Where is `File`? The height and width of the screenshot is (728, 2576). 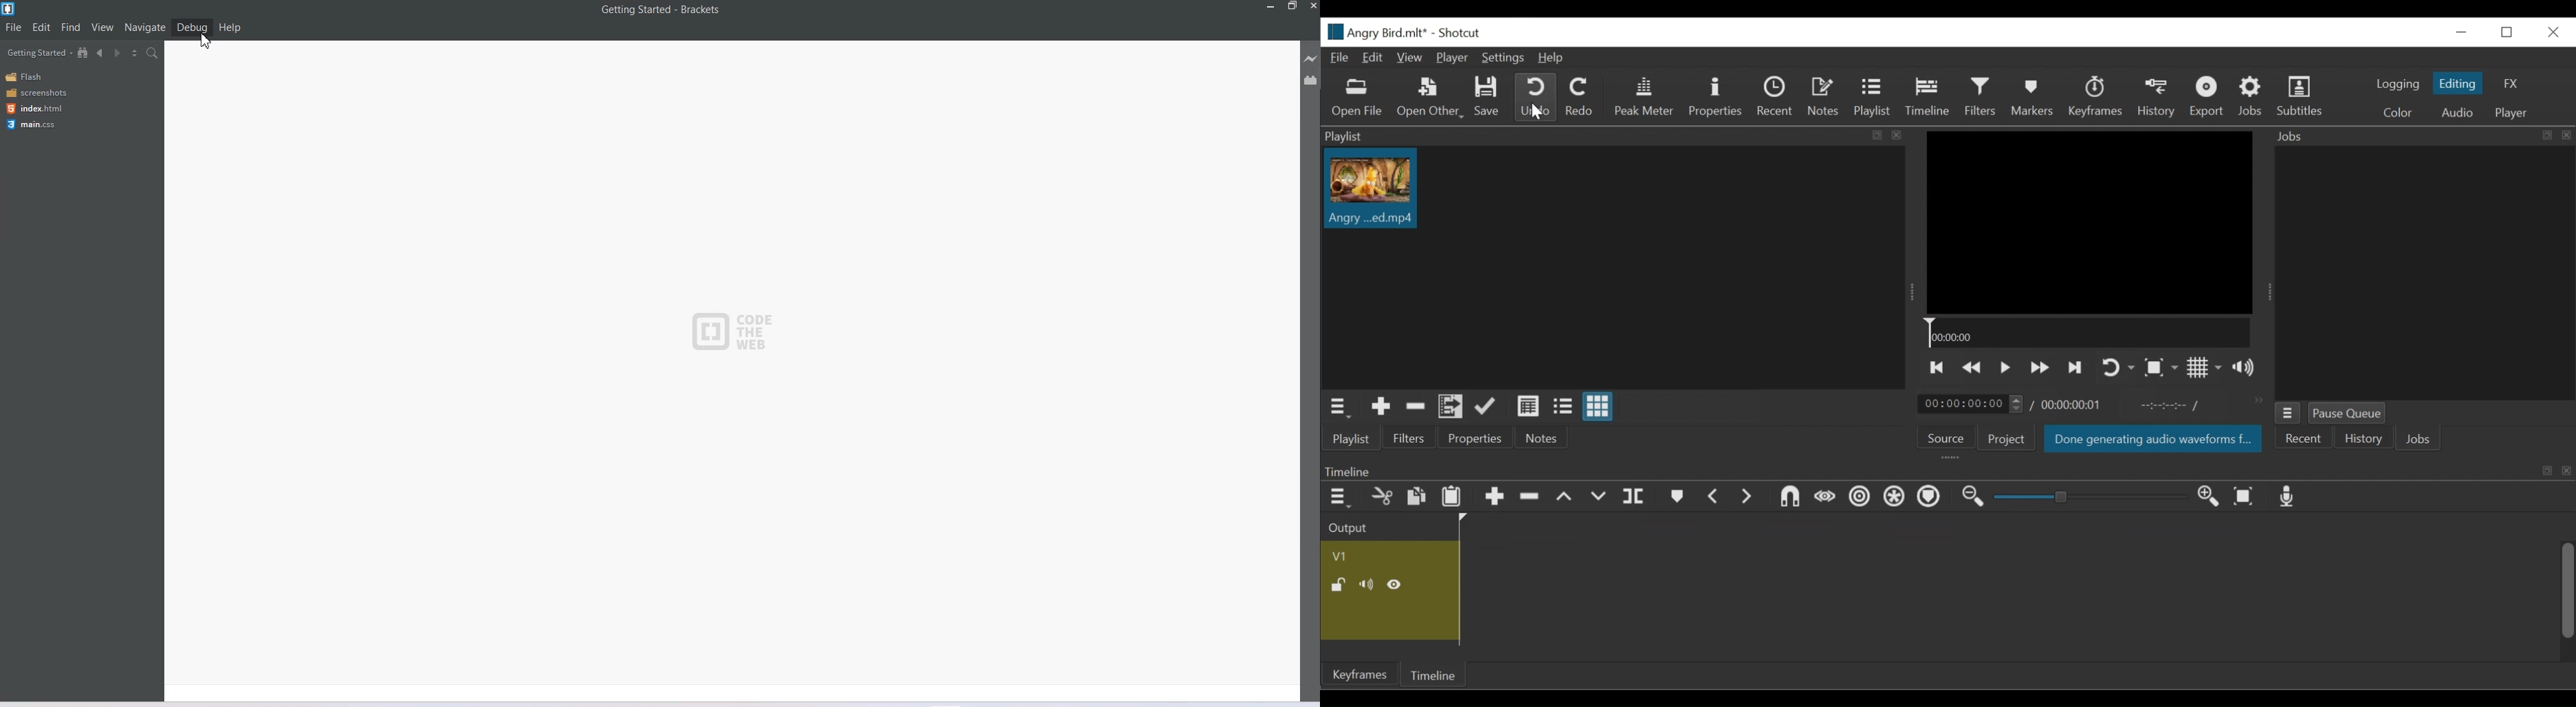 File is located at coordinates (1341, 58).